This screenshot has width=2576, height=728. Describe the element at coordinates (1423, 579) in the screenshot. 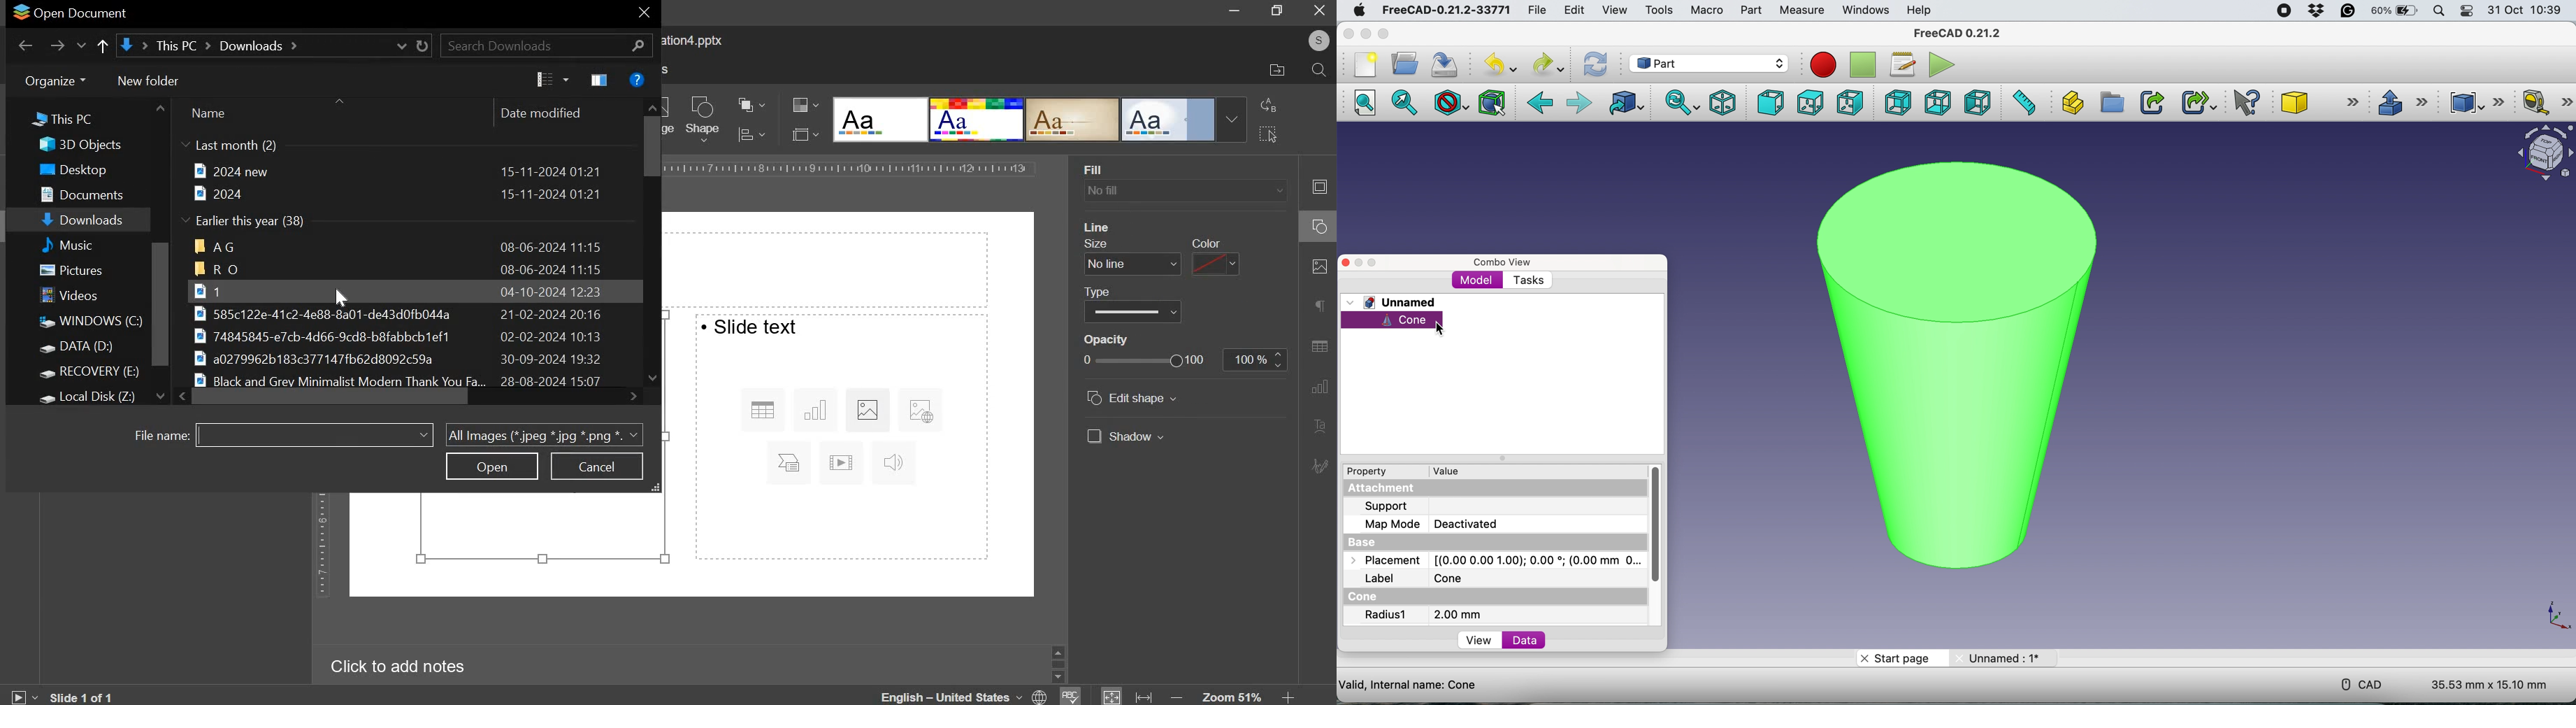

I see `label: Cone` at that location.